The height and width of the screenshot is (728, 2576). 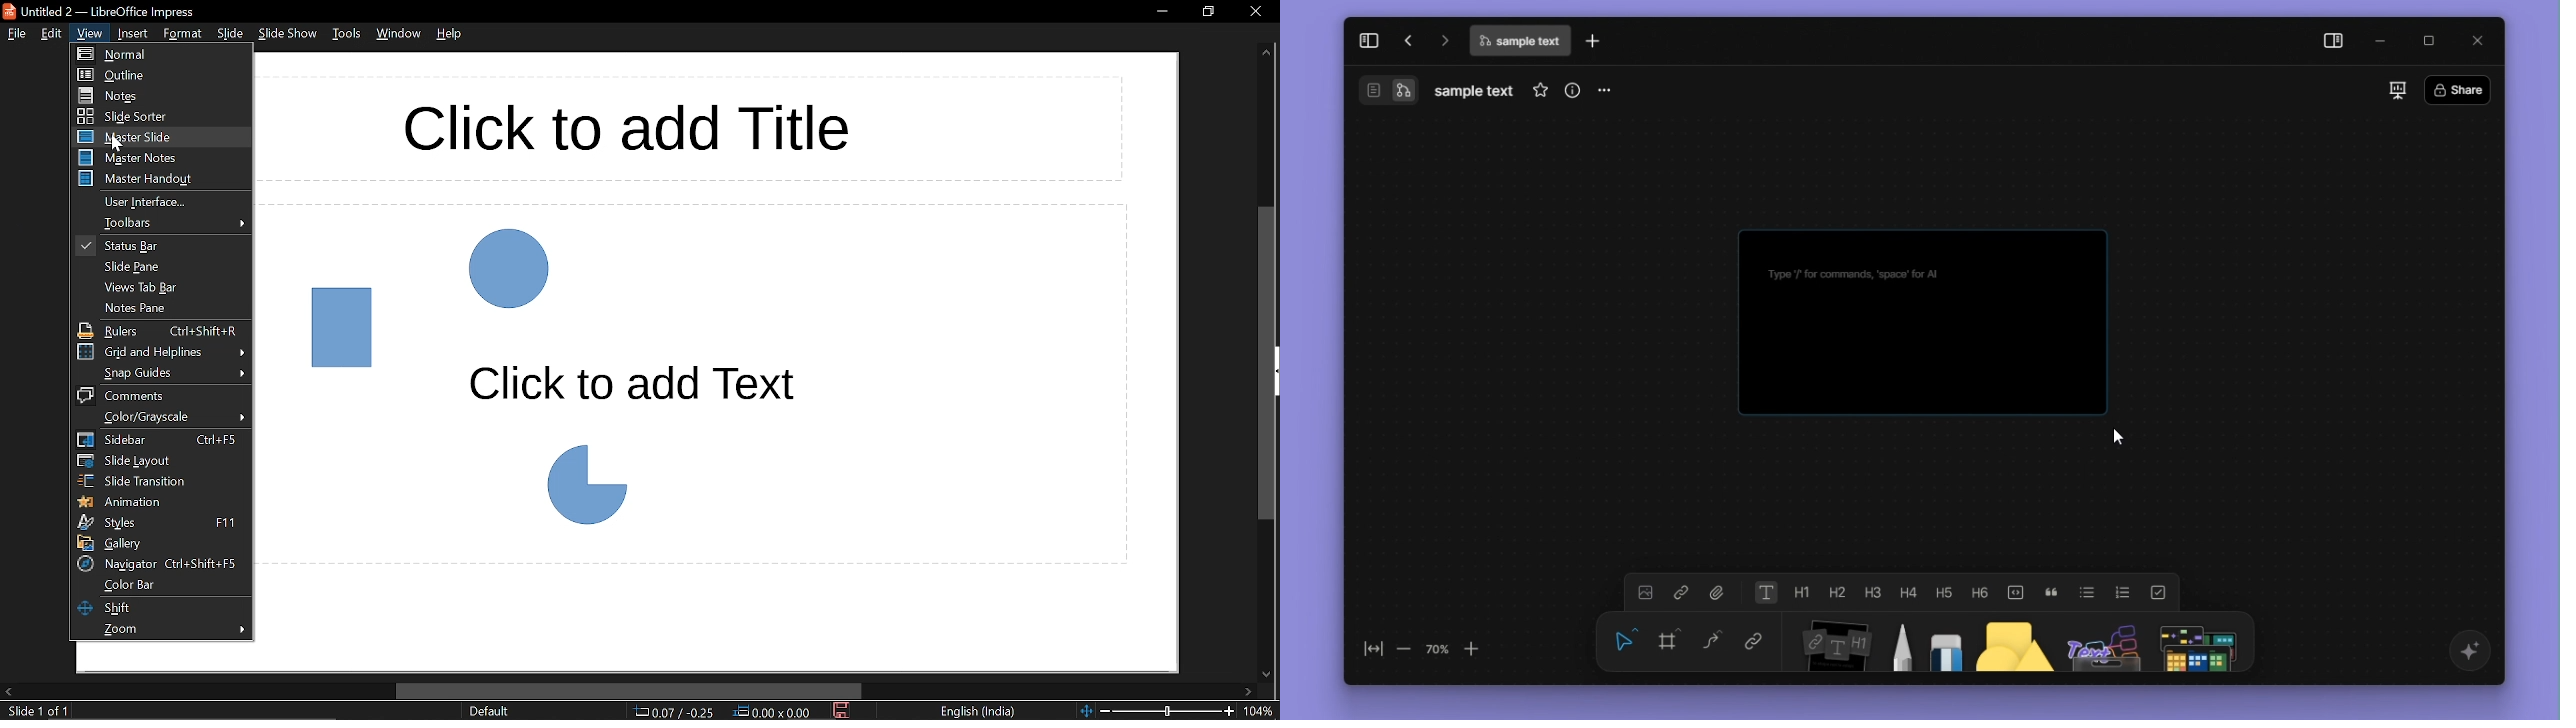 I want to click on Move up, so click(x=1267, y=53).